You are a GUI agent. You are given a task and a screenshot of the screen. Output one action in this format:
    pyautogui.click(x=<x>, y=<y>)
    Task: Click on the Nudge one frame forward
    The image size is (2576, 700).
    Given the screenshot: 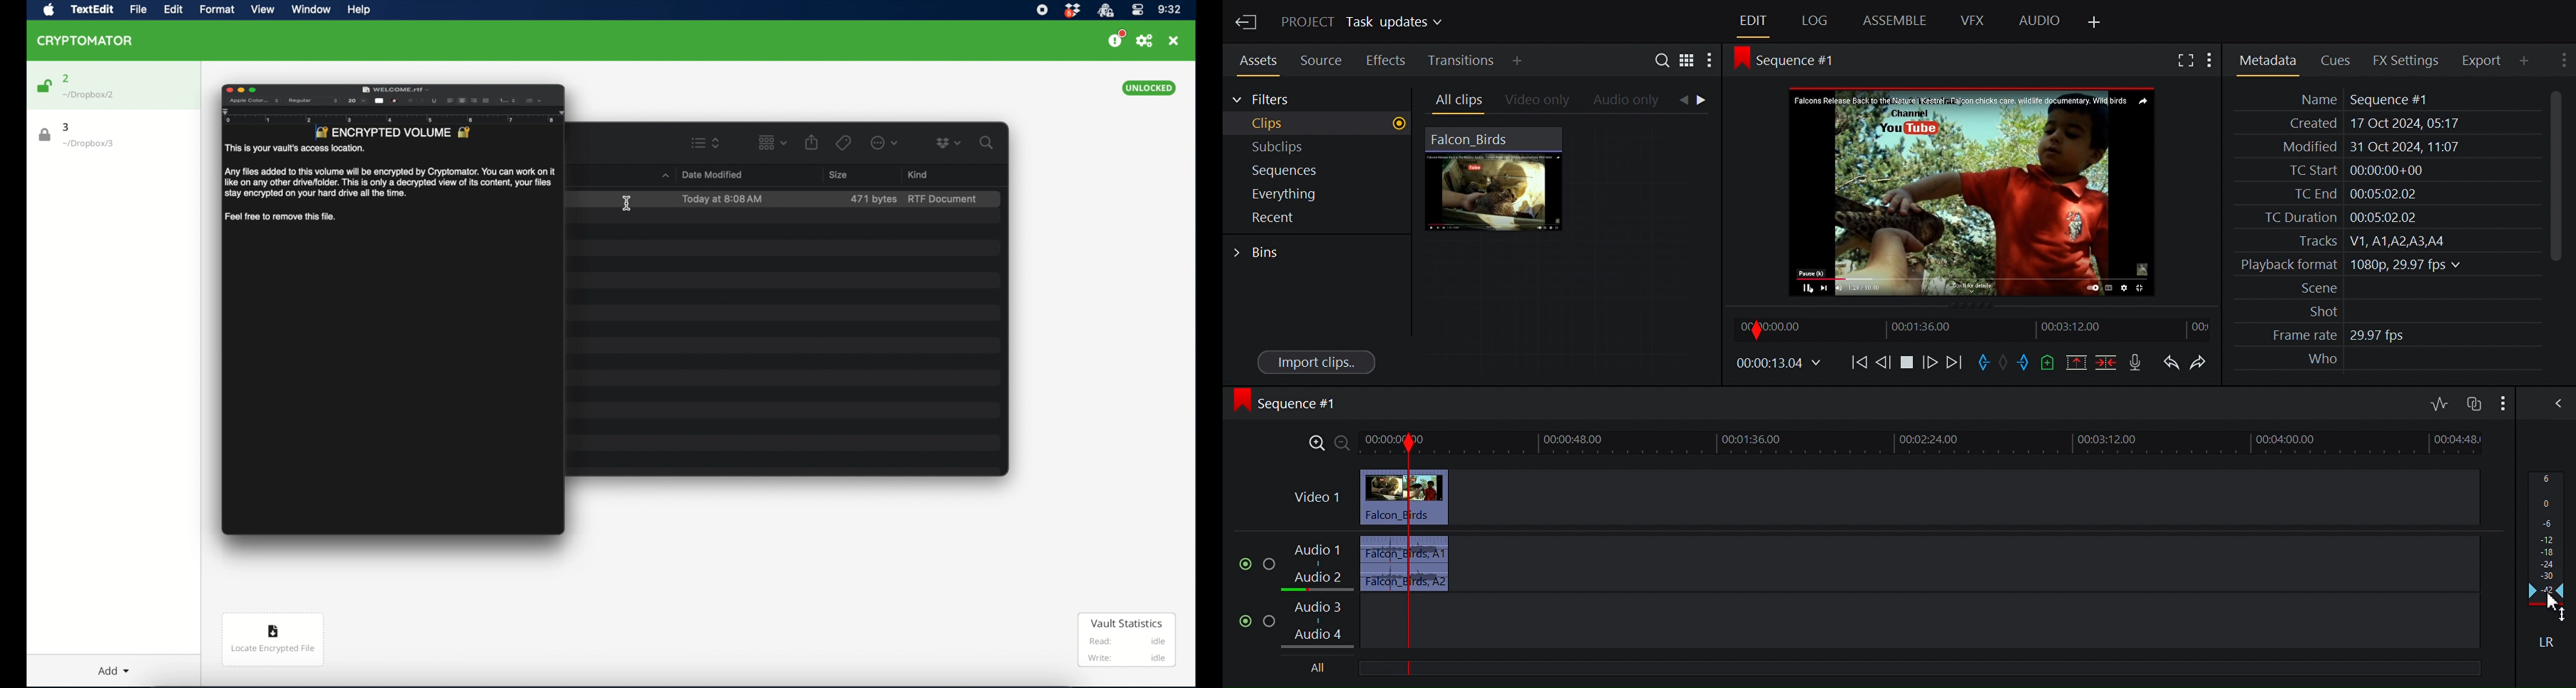 What is the action you would take?
    pyautogui.click(x=1929, y=362)
    